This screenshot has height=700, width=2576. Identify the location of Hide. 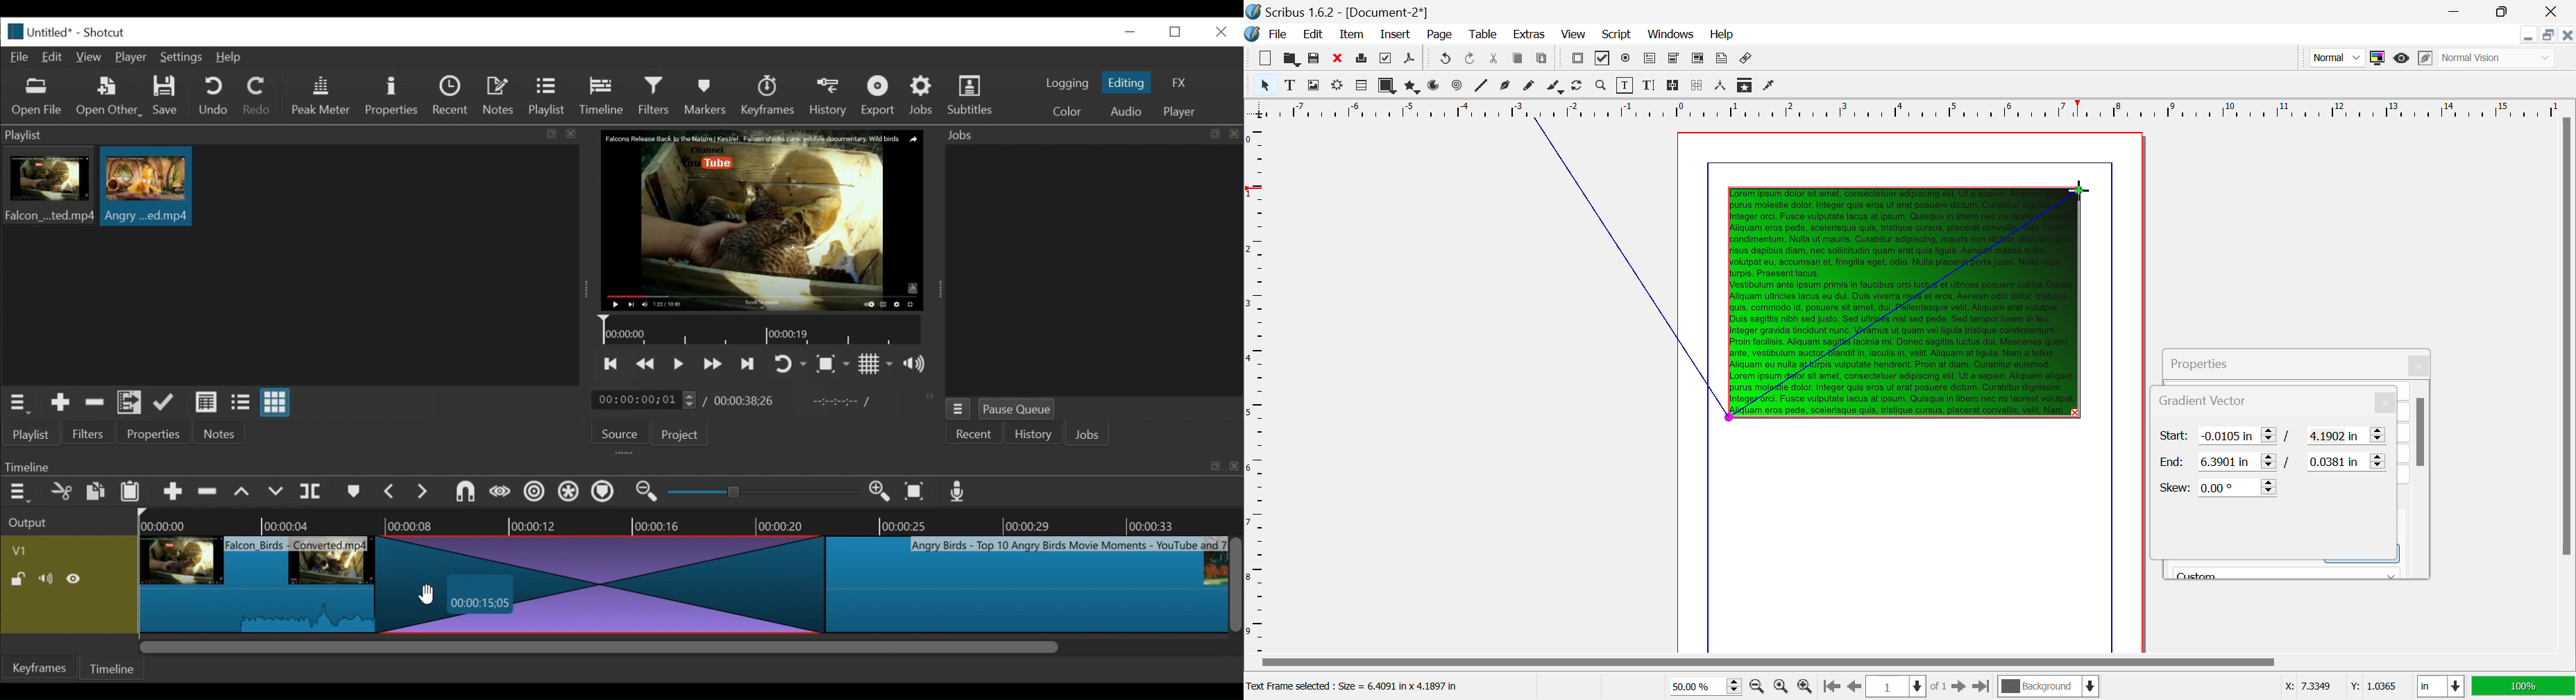
(77, 579).